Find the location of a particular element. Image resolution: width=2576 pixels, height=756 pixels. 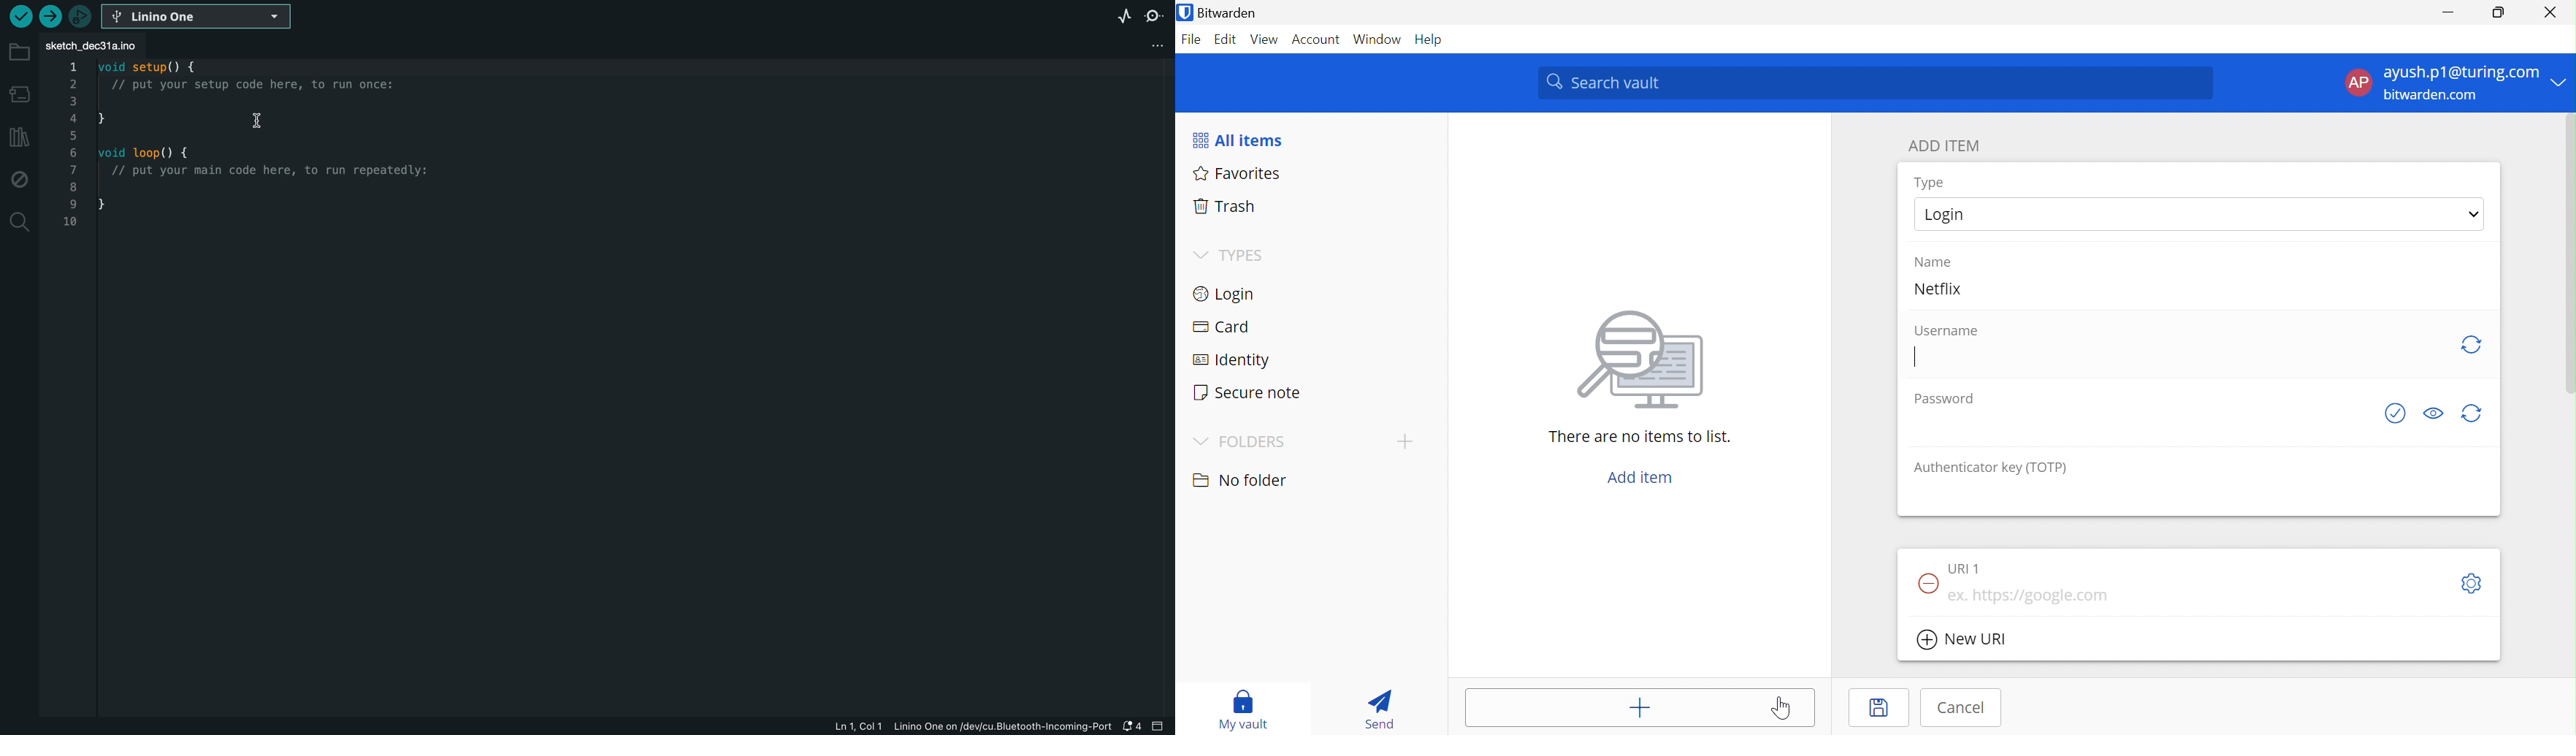

Account is located at coordinates (1314, 39).